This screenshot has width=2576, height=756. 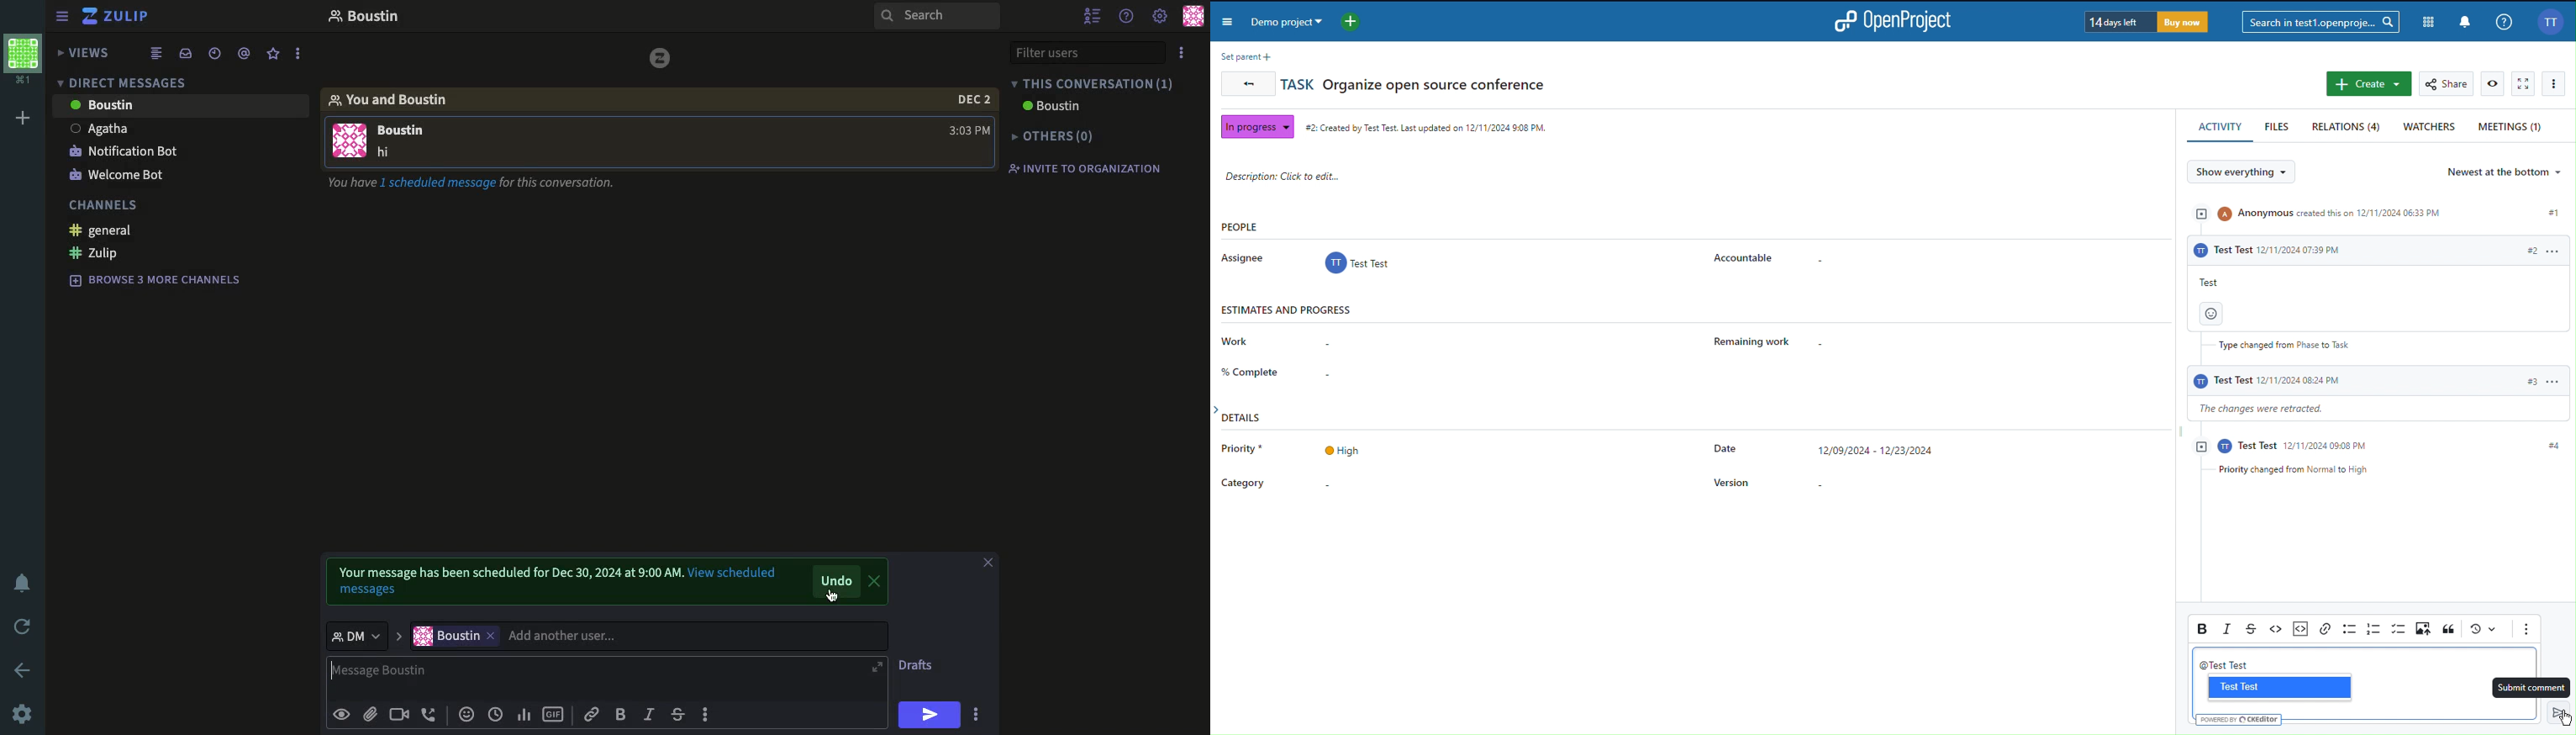 I want to click on Relations, so click(x=2348, y=127).